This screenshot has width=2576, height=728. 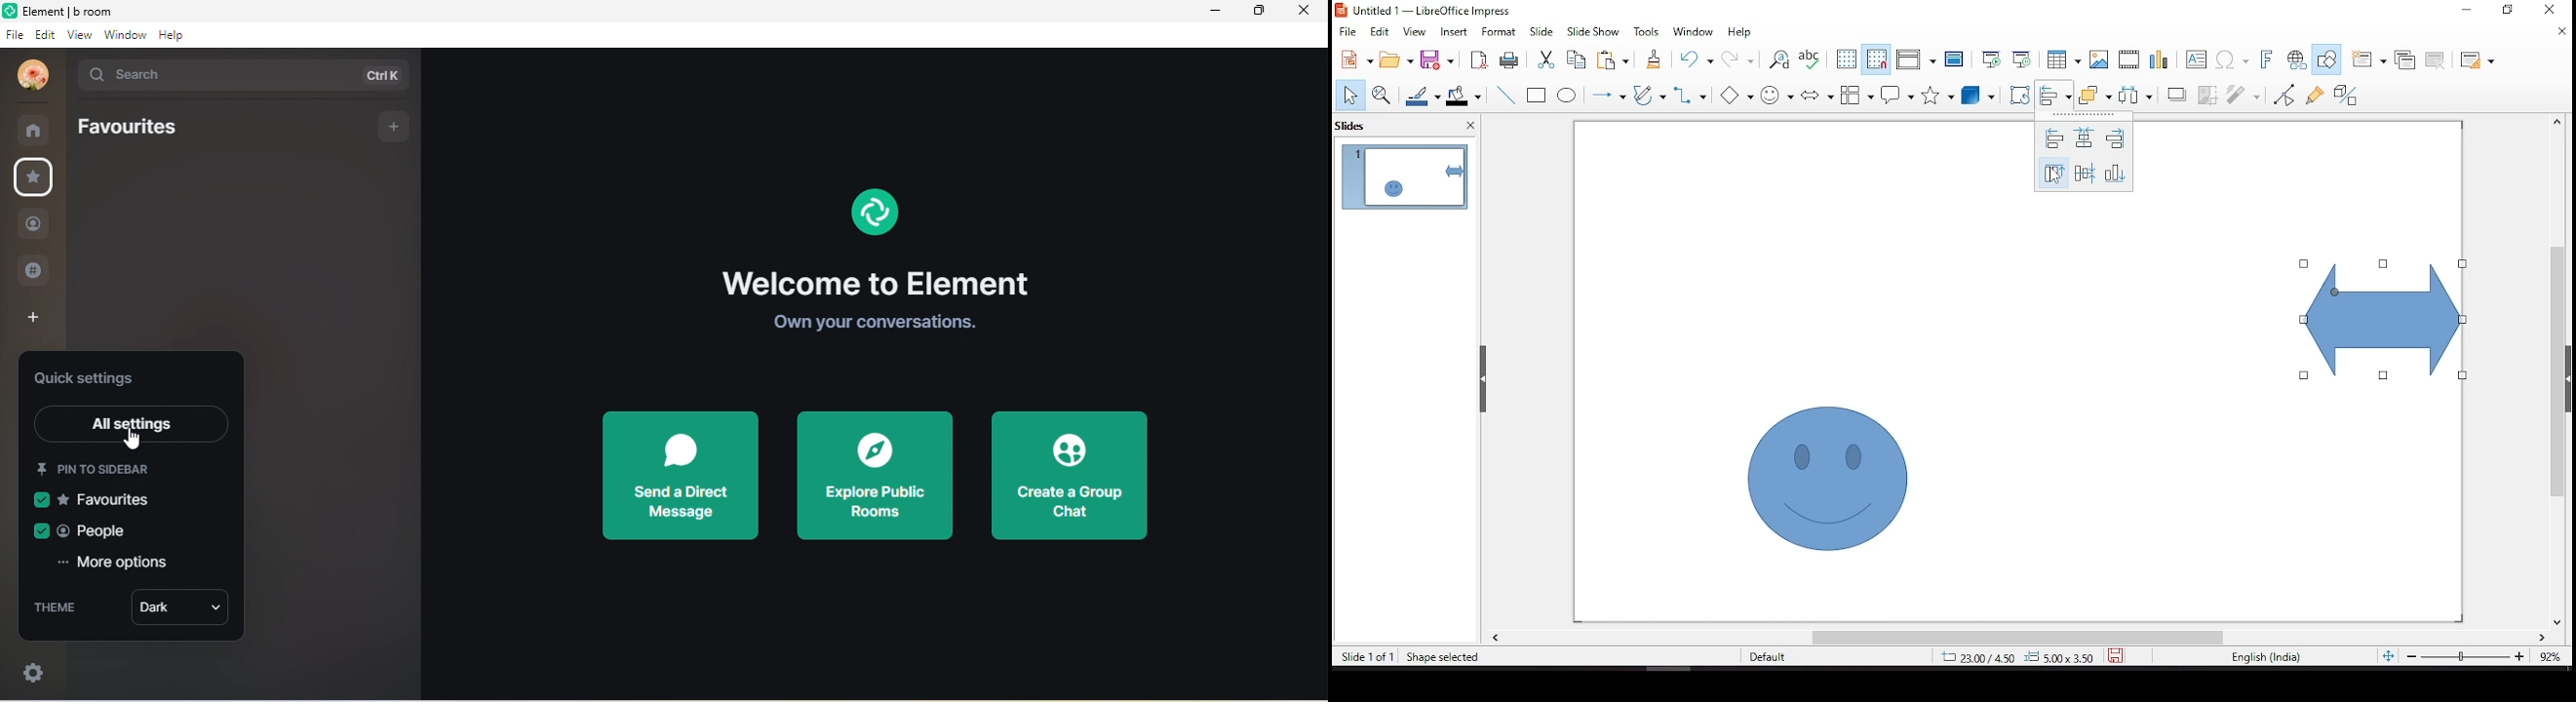 What do you see at coordinates (885, 281) in the screenshot?
I see `welcome to element` at bounding box center [885, 281].